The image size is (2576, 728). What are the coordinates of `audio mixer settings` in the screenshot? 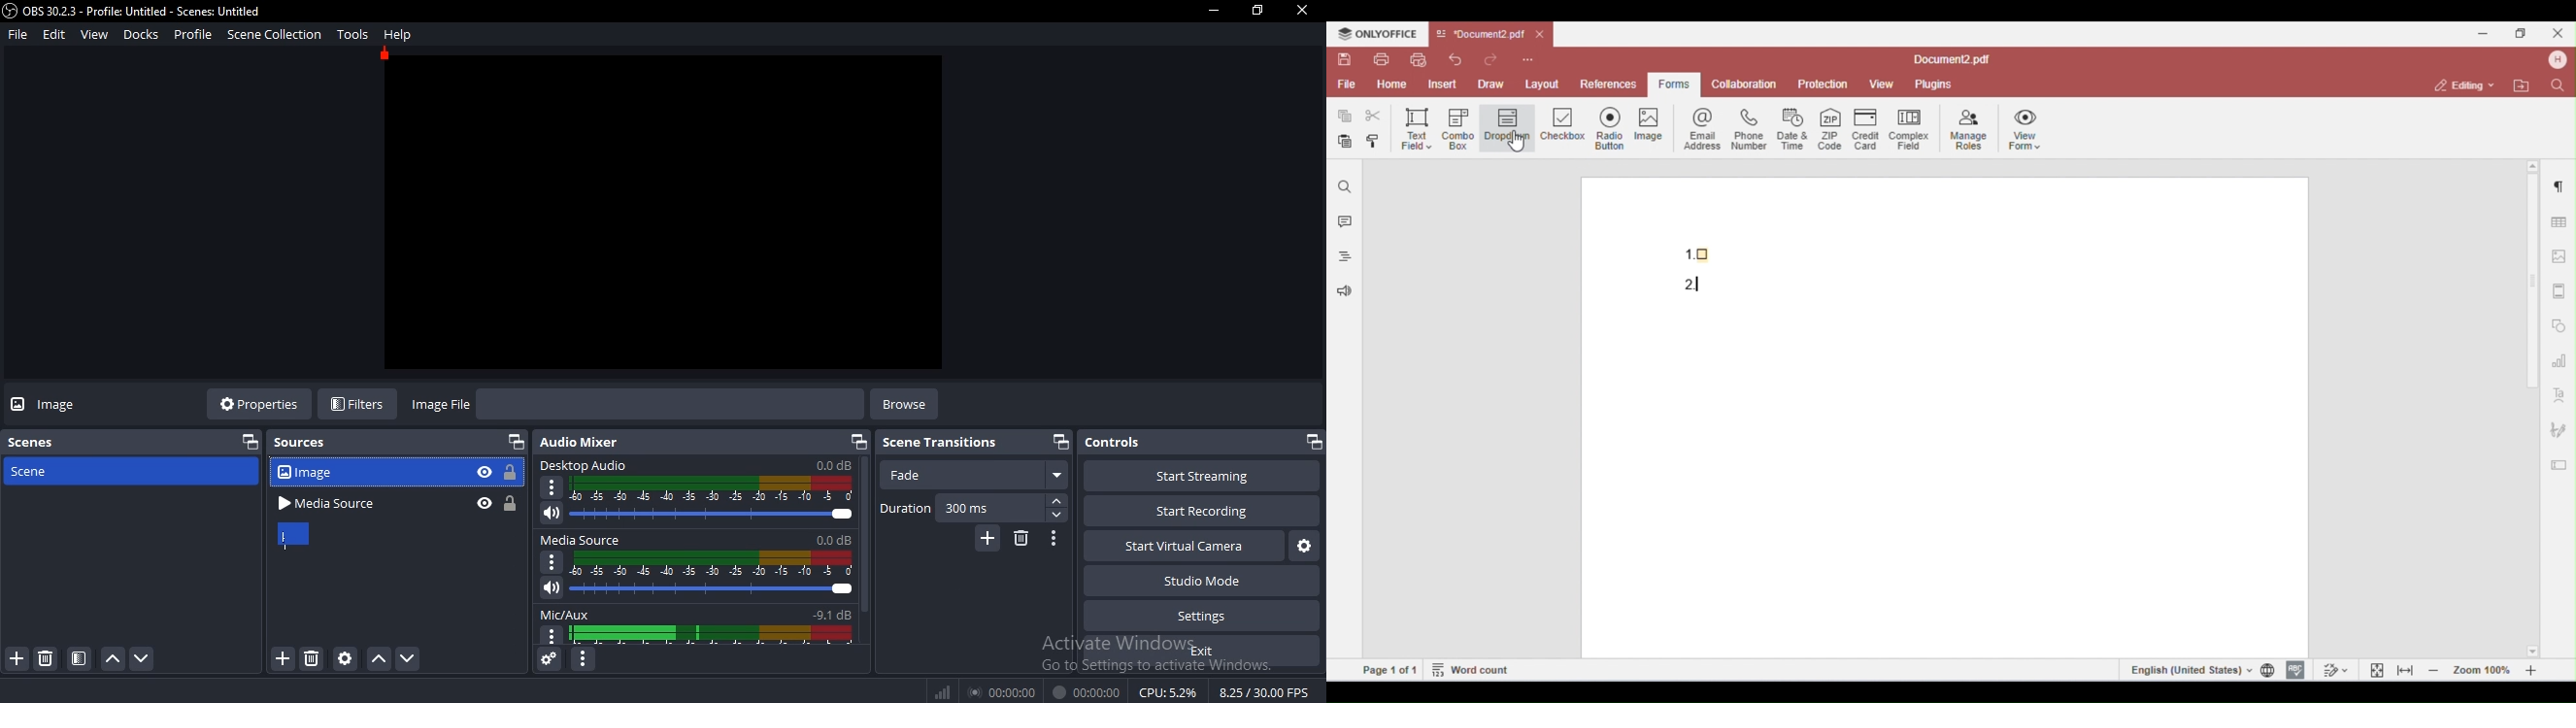 It's located at (549, 659).